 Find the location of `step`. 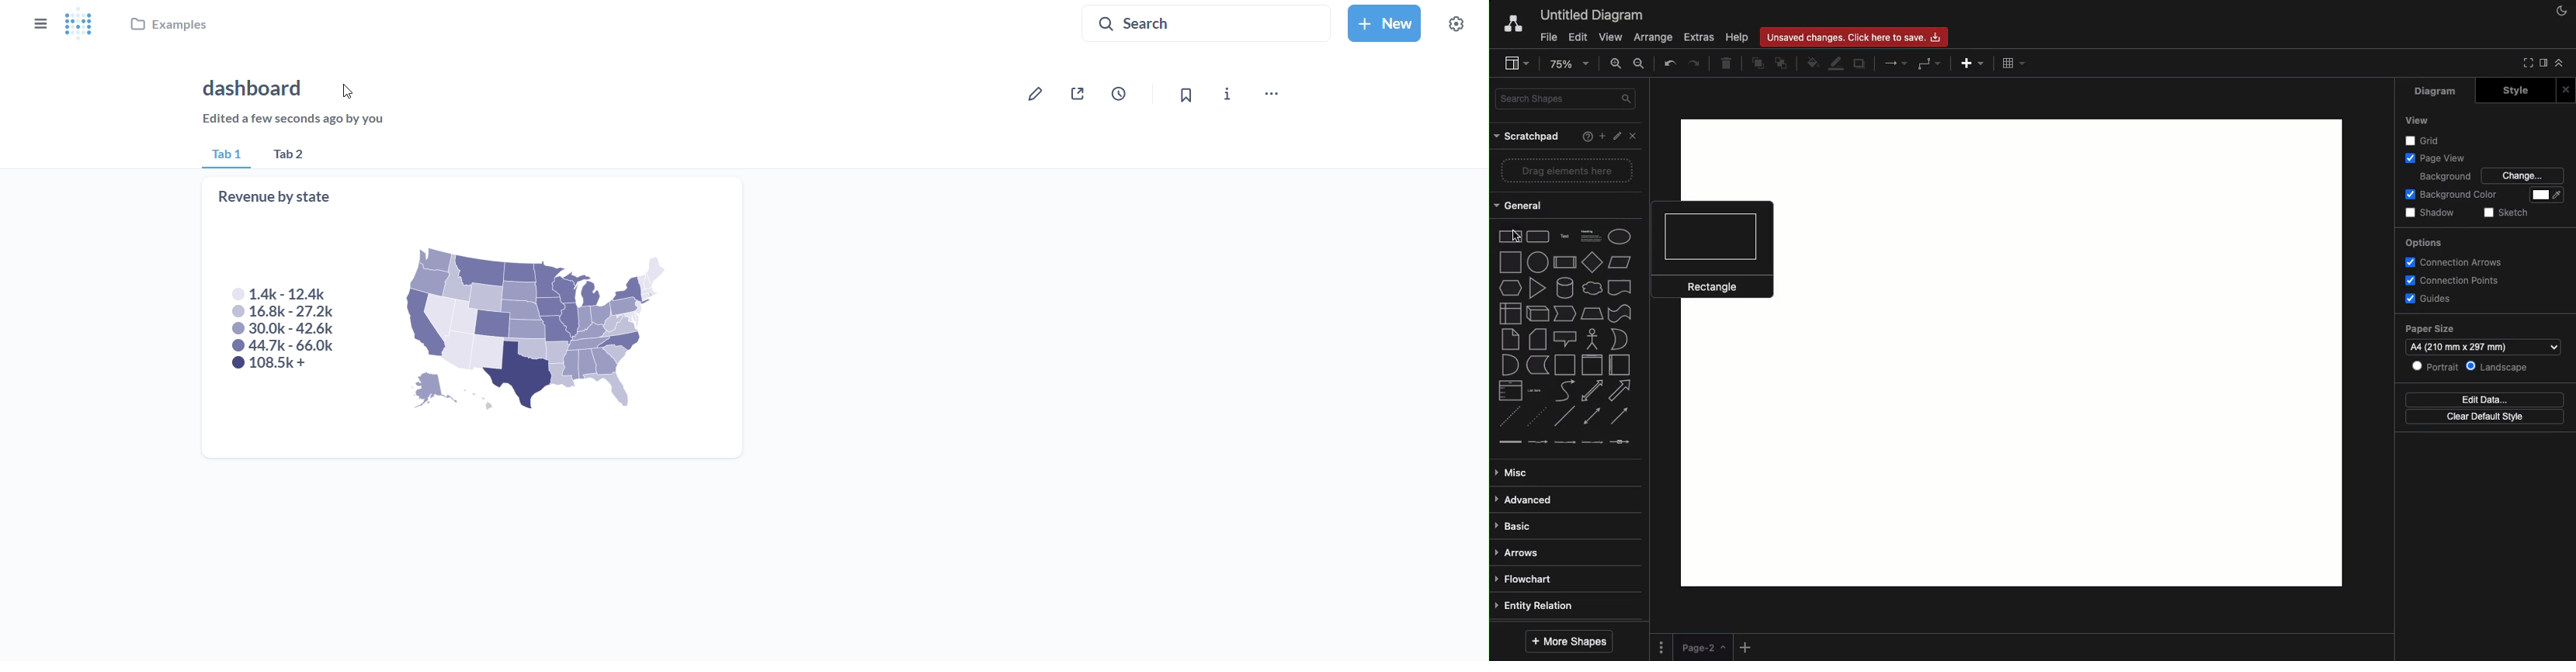

step is located at coordinates (1561, 313).